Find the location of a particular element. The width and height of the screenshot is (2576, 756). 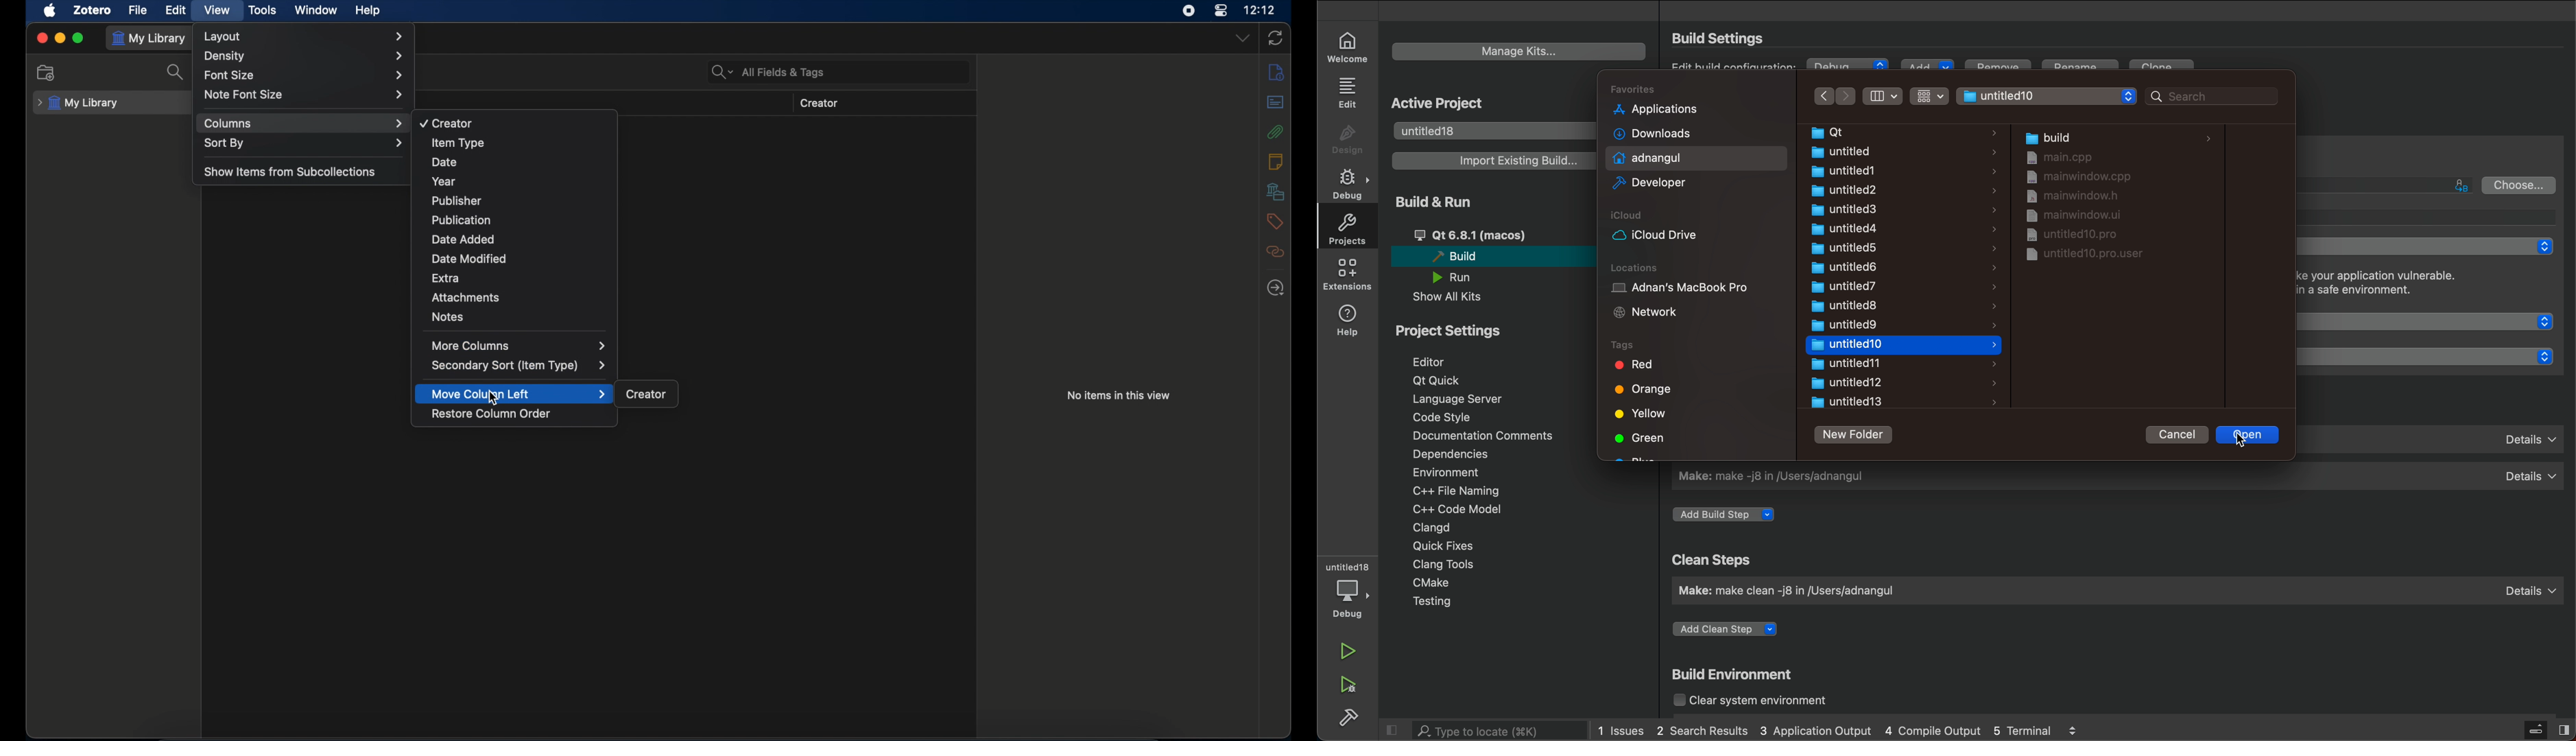

environment is located at coordinates (1449, 474).